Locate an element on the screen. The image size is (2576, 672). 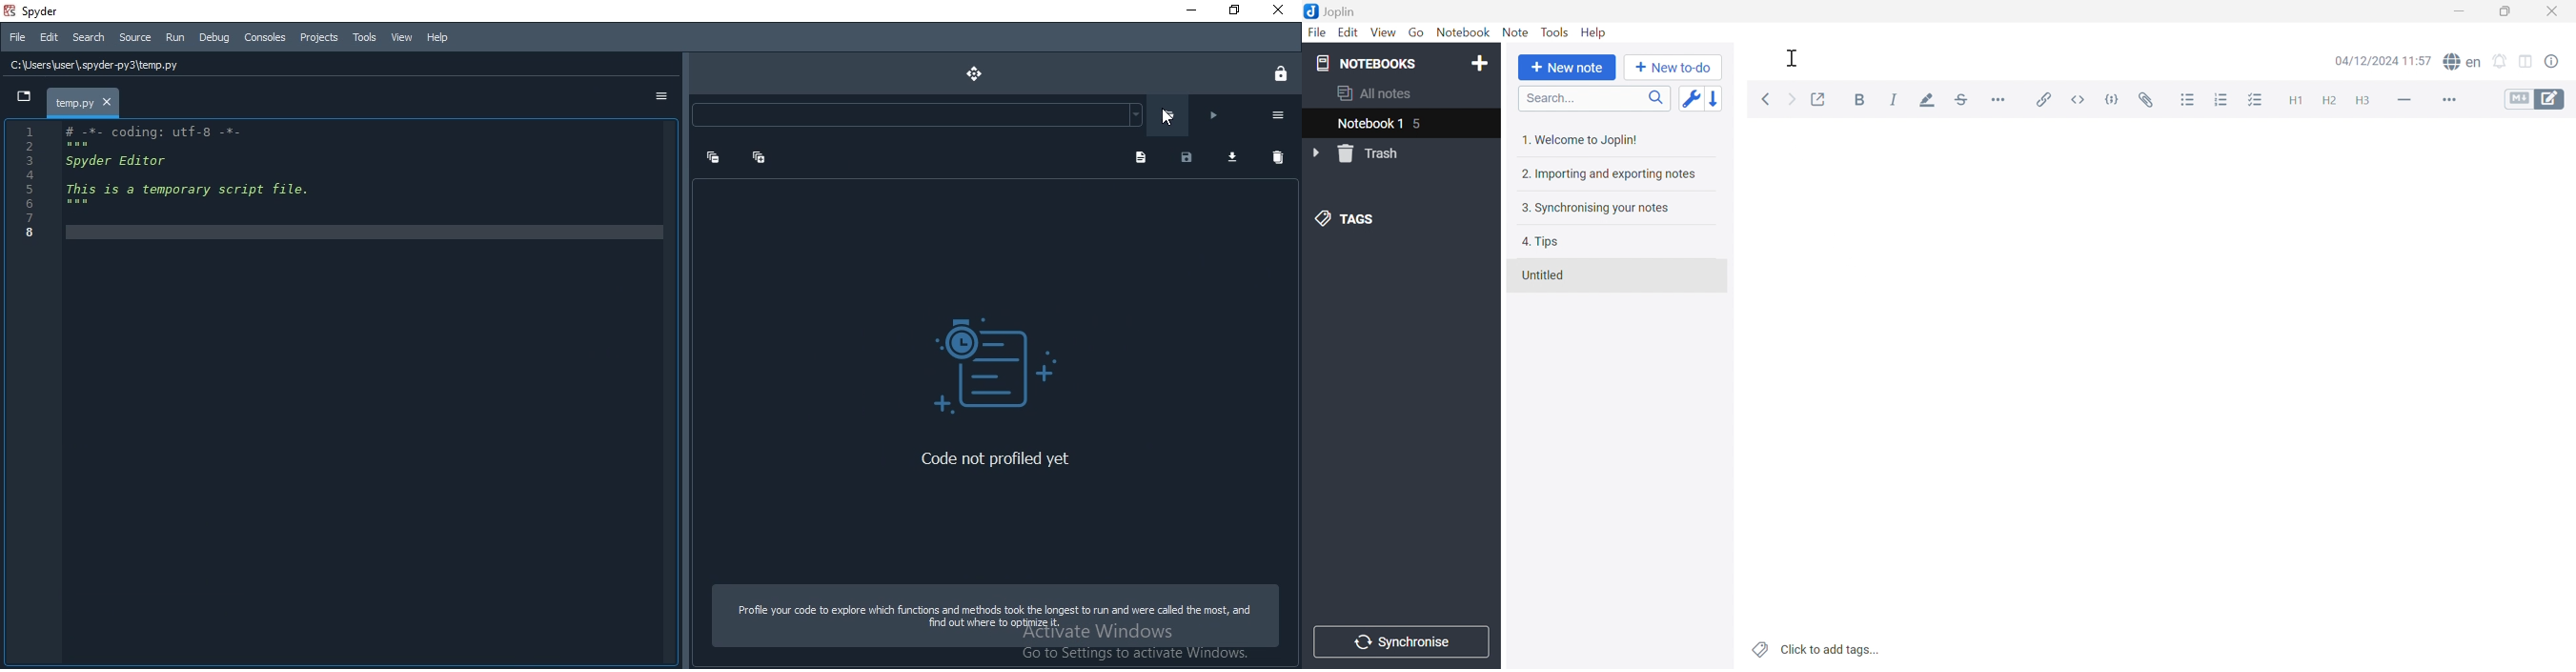
Minimize is located at coordinates (2460, 11).